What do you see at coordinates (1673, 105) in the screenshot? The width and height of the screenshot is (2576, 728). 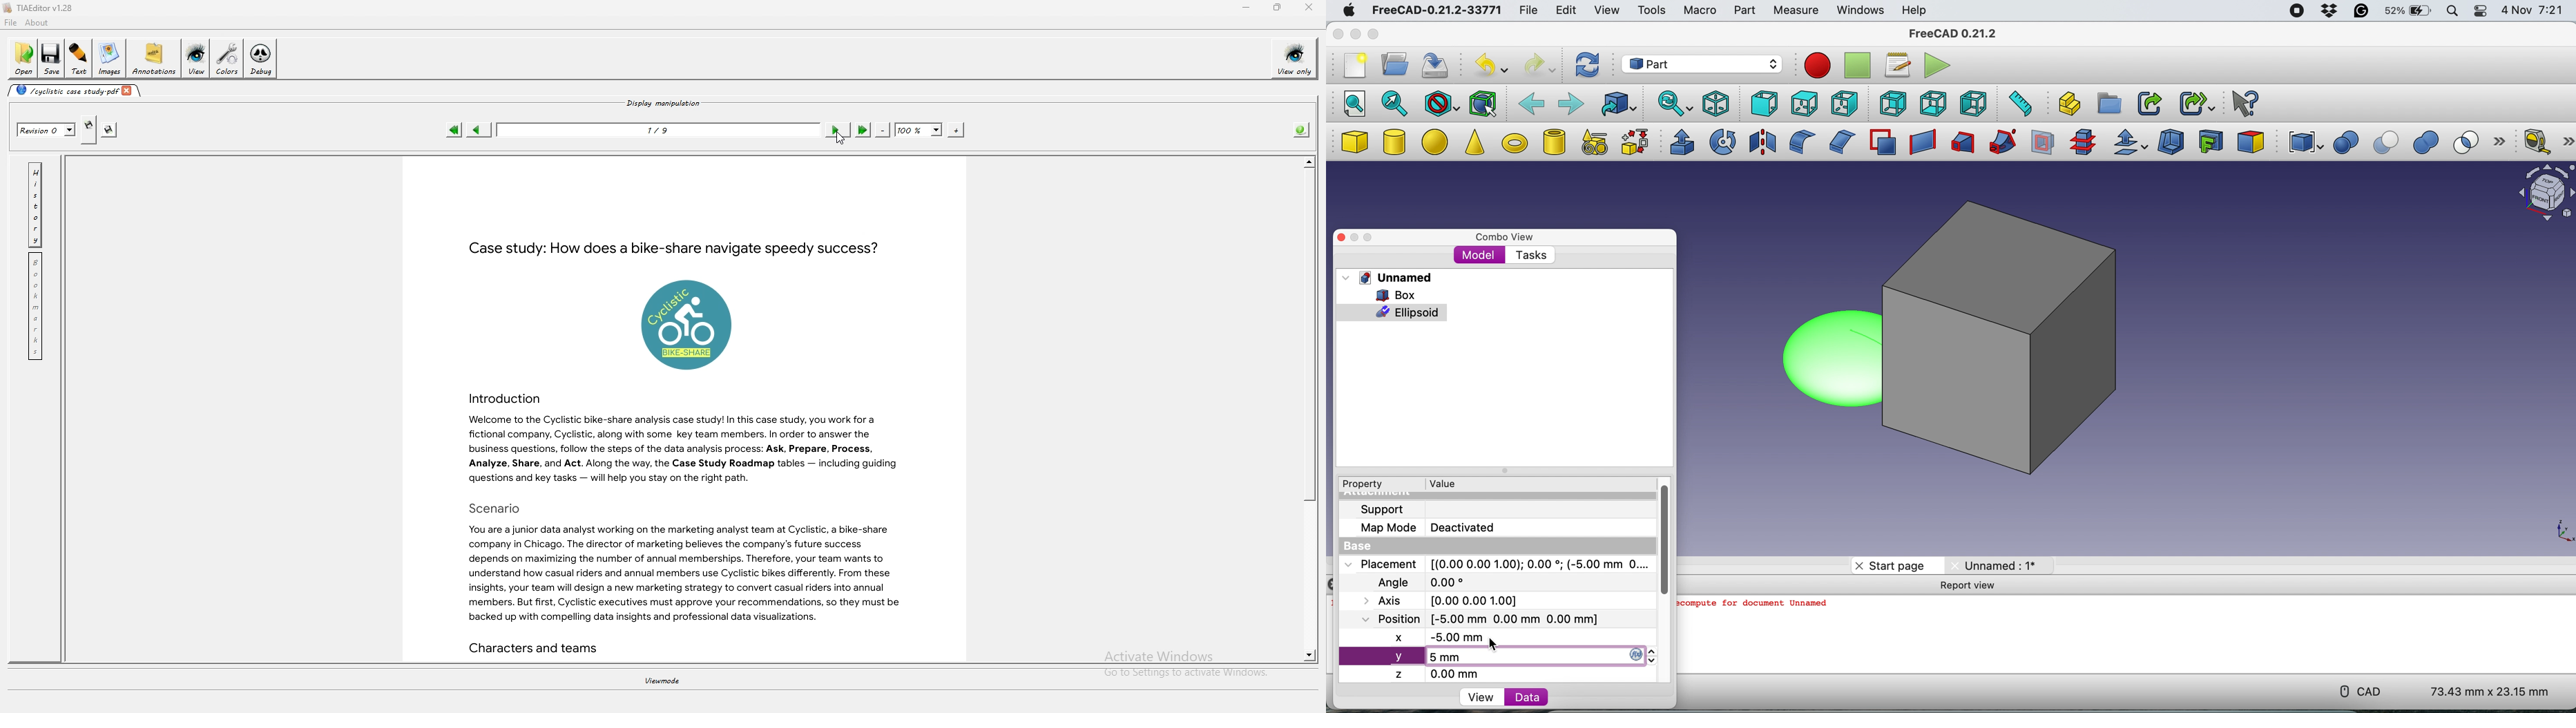 I see `sync view` at bounding box center [1673, 105].